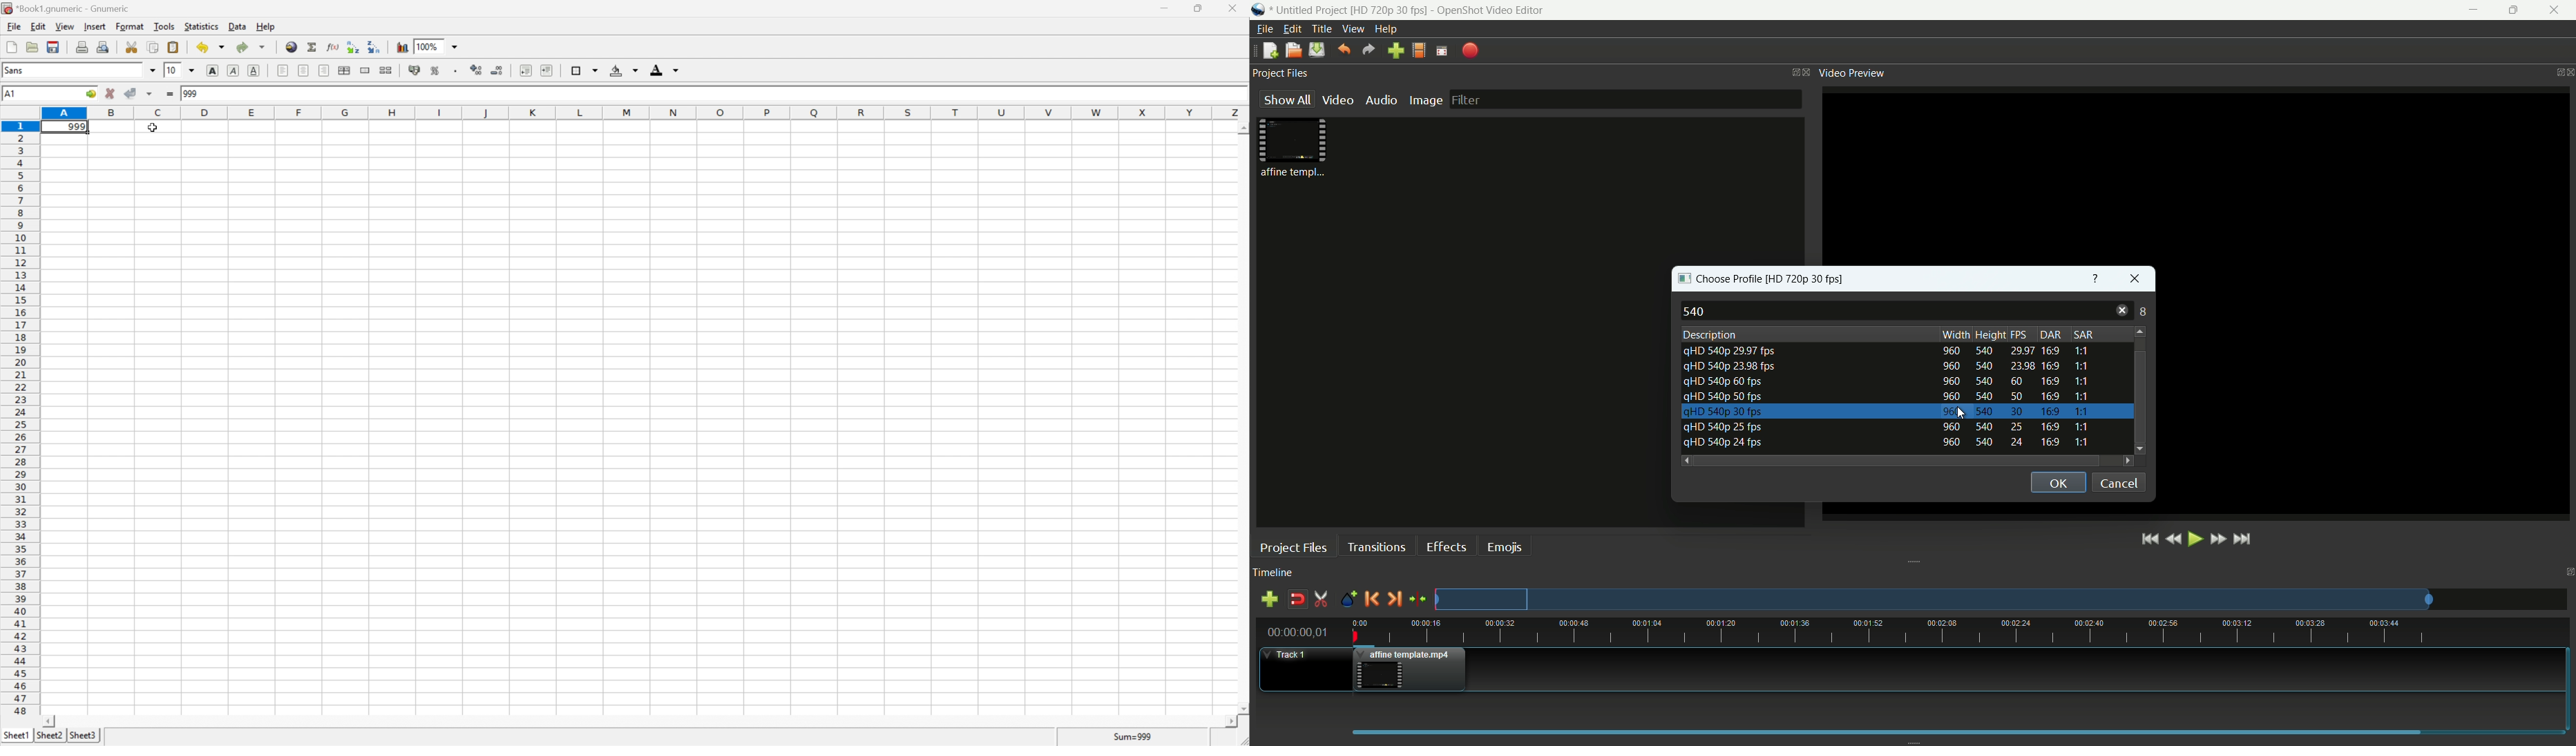 The width and height of the screenshot is (2576, 756). I want to click on change layout, so click(1791, 72).